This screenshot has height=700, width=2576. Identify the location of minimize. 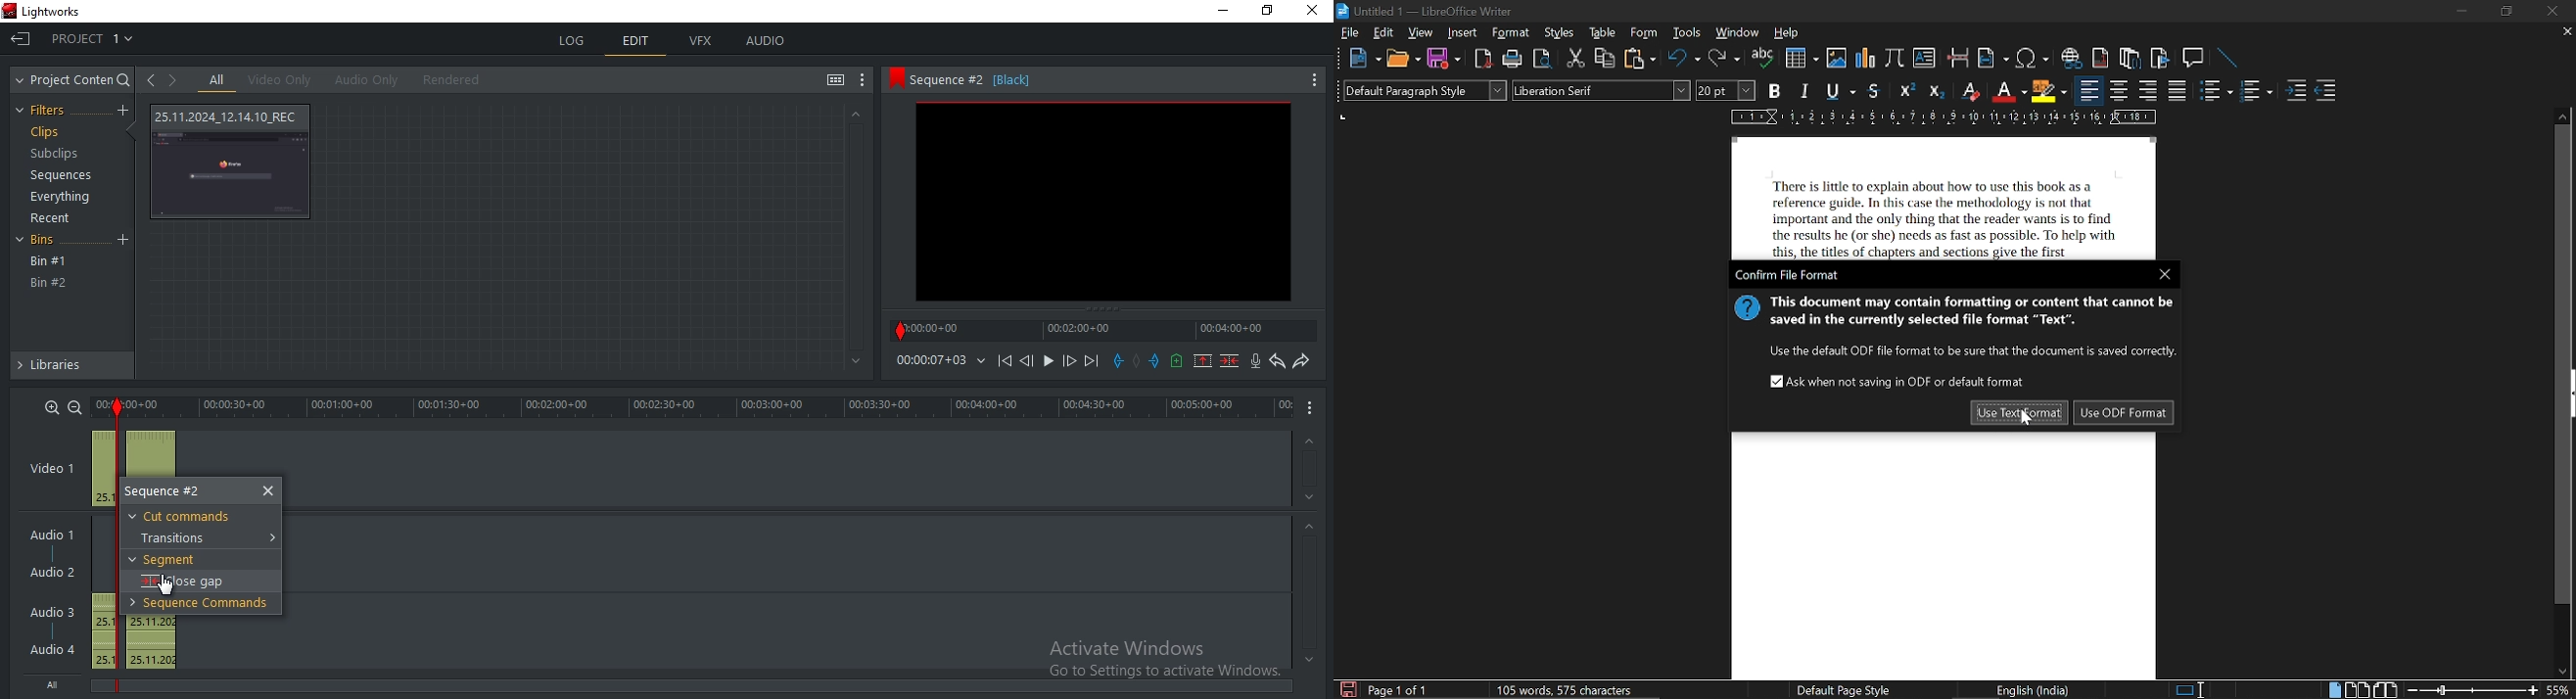
(2460, 12).